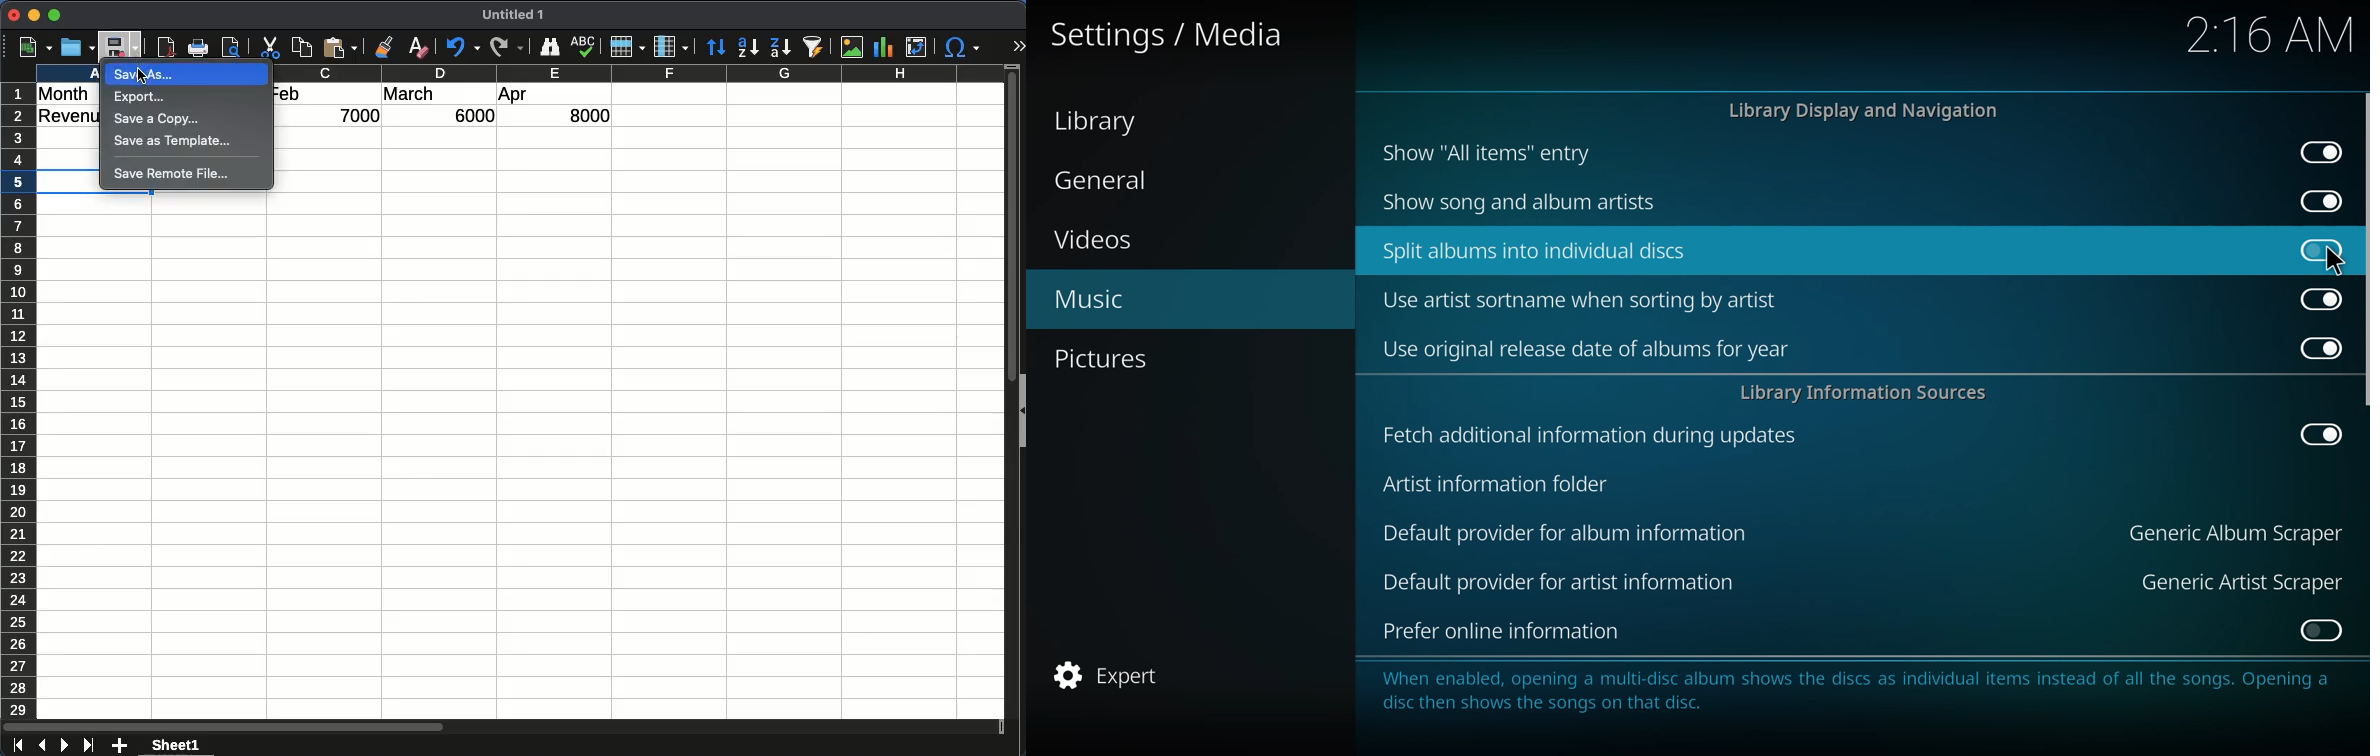 Image resolution: width=2380 pixels, height=756 pixels. I want to click on close, so click(15, 15).